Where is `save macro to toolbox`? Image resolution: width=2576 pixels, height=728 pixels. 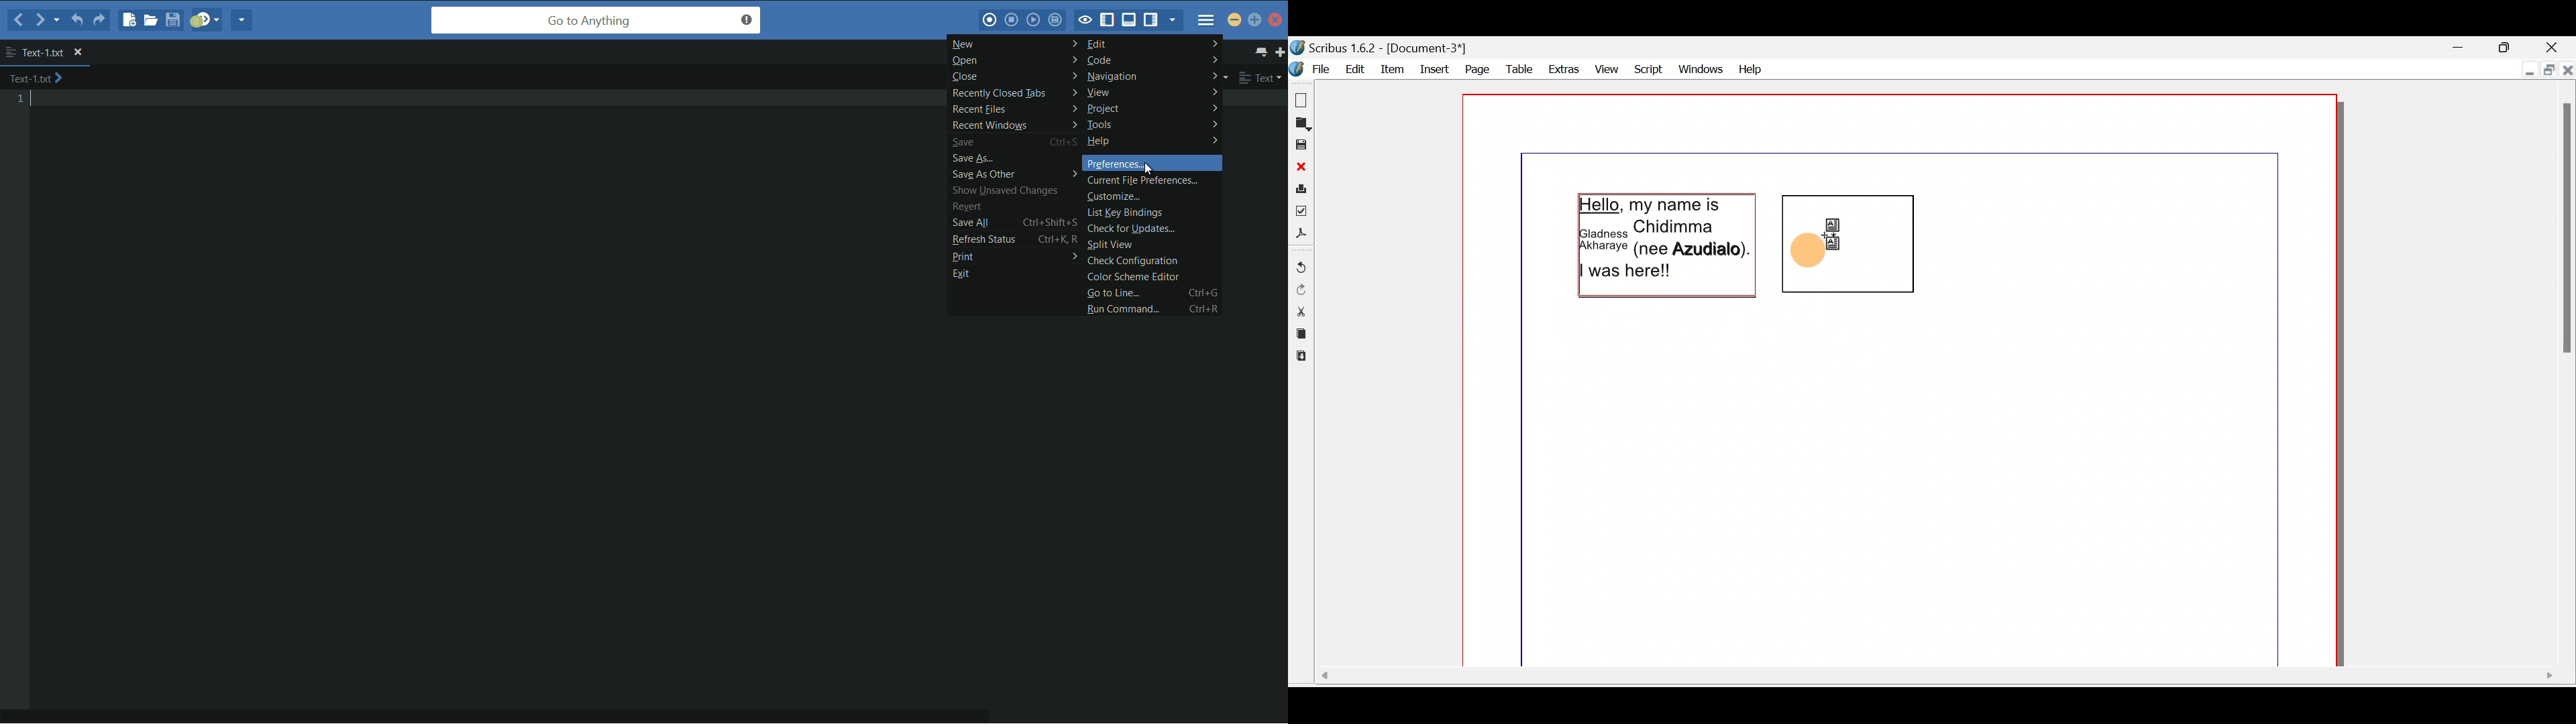
save macro to toolbox is located at coordinates (1054, 19).